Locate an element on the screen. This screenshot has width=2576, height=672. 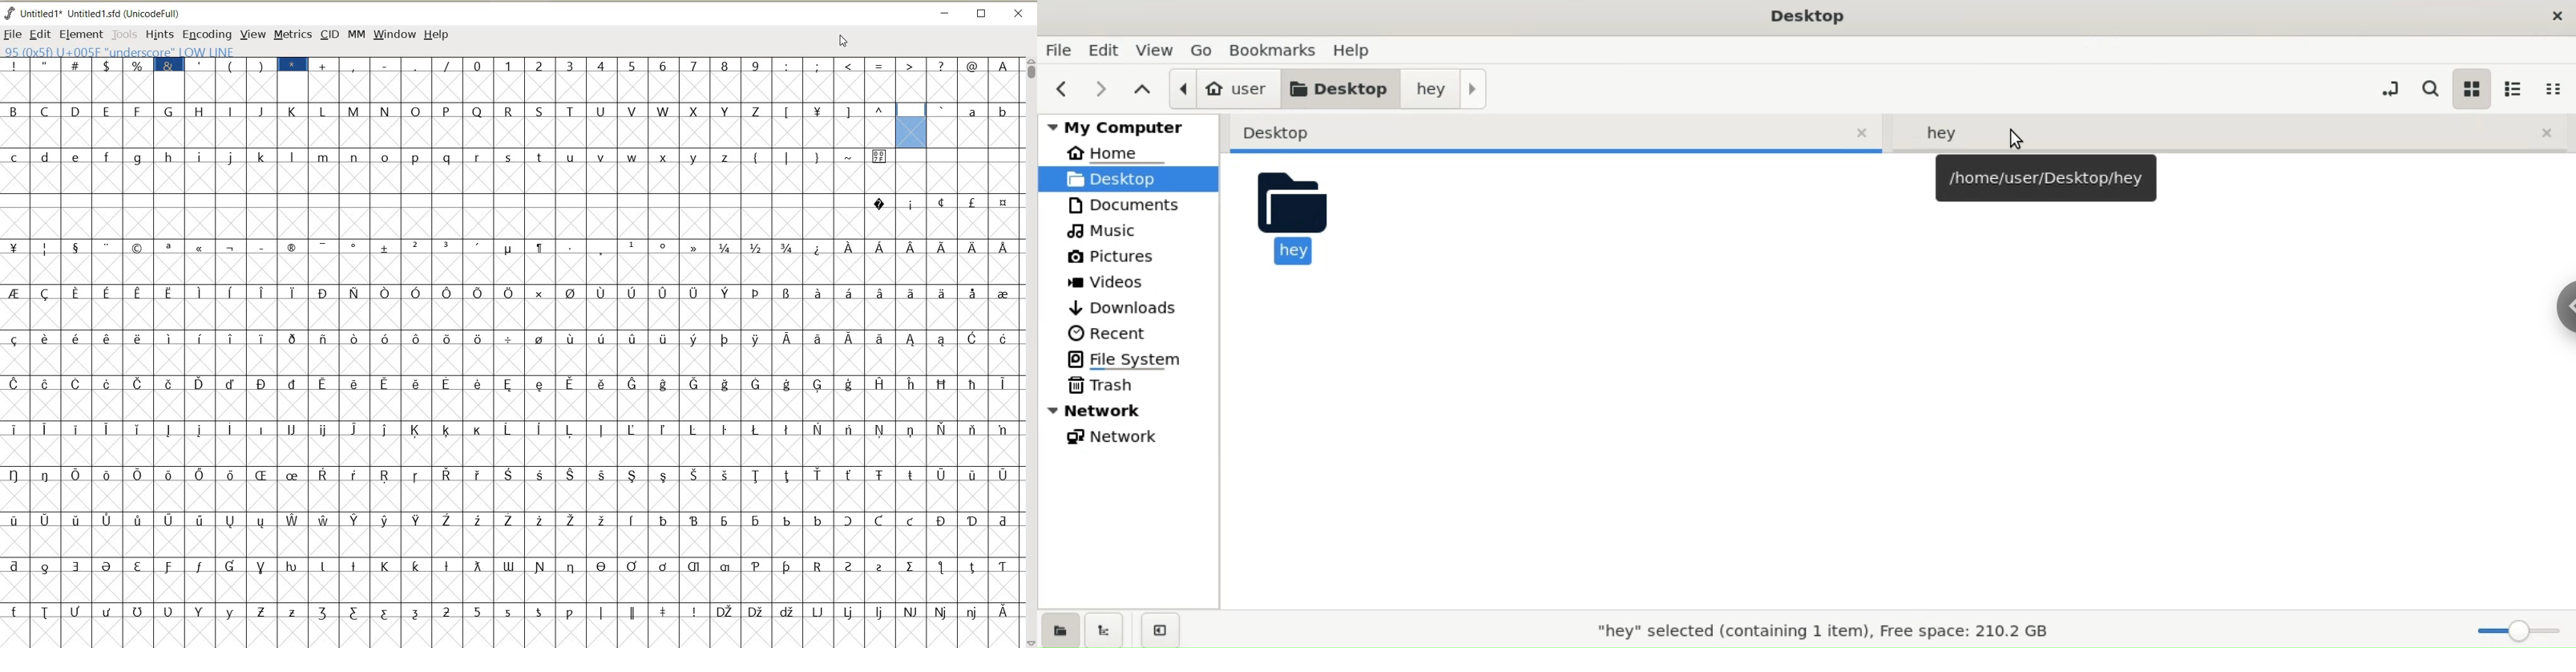
desktop is located at coordinates (1343, 88).